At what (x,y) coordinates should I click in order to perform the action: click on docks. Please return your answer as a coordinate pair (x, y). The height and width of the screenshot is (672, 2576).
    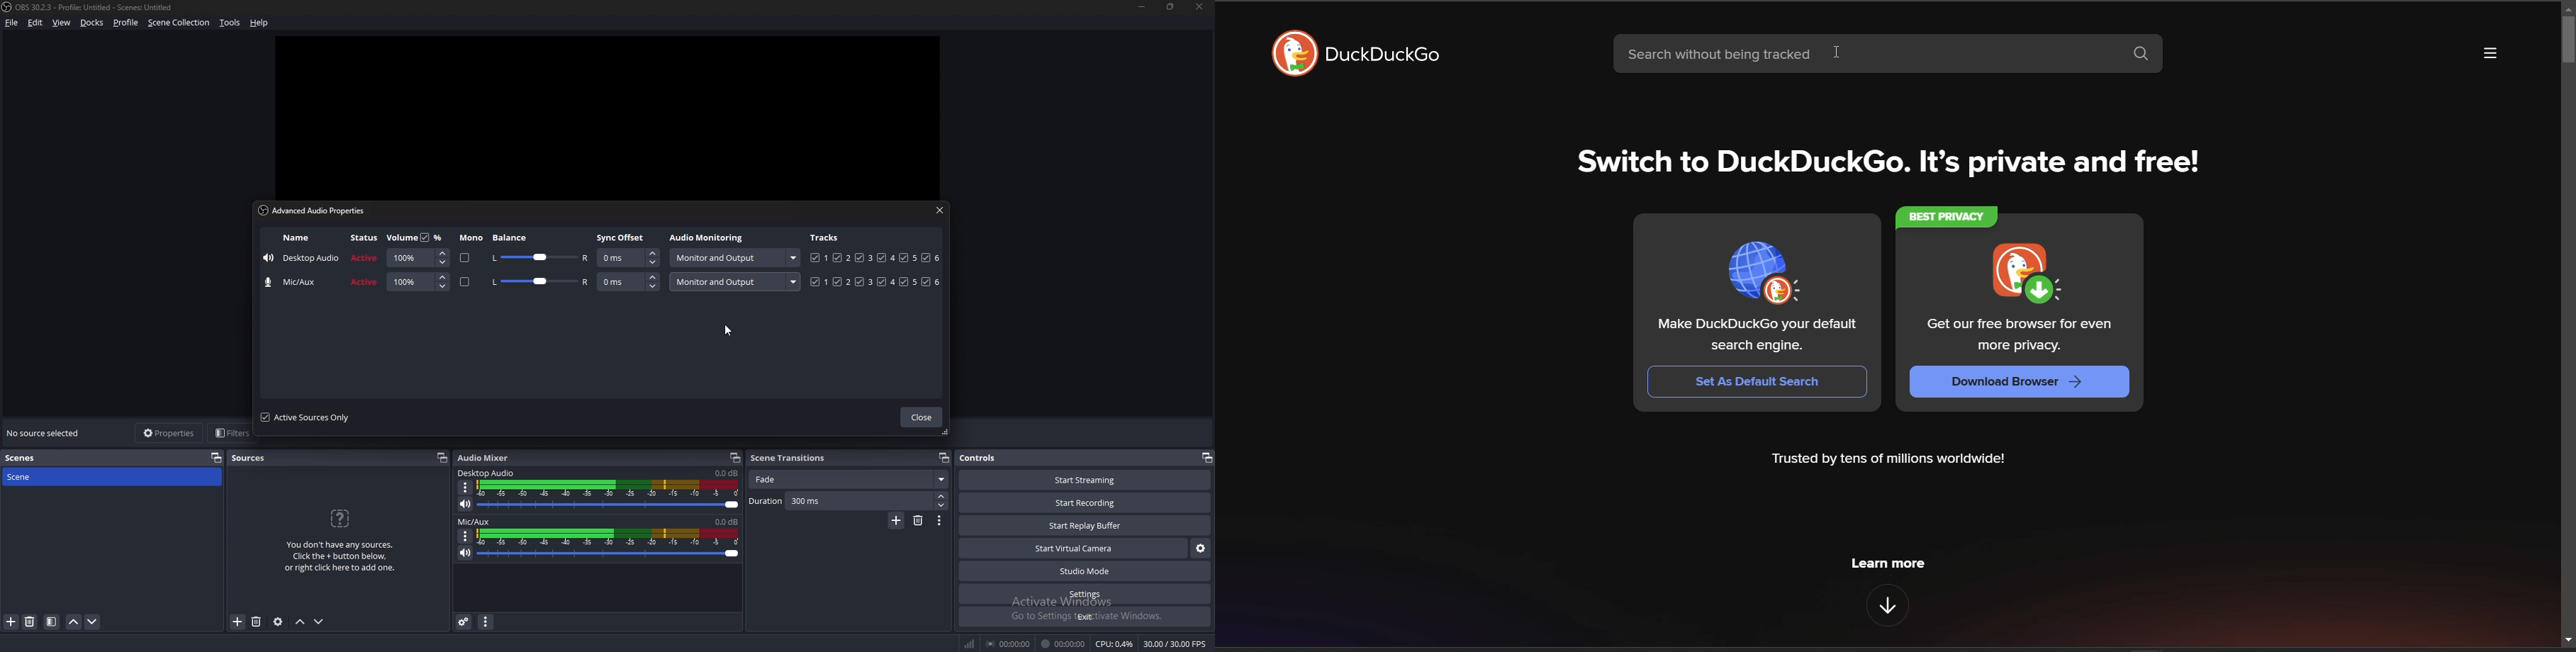
    Looking at the image, I should click on (92, 22).